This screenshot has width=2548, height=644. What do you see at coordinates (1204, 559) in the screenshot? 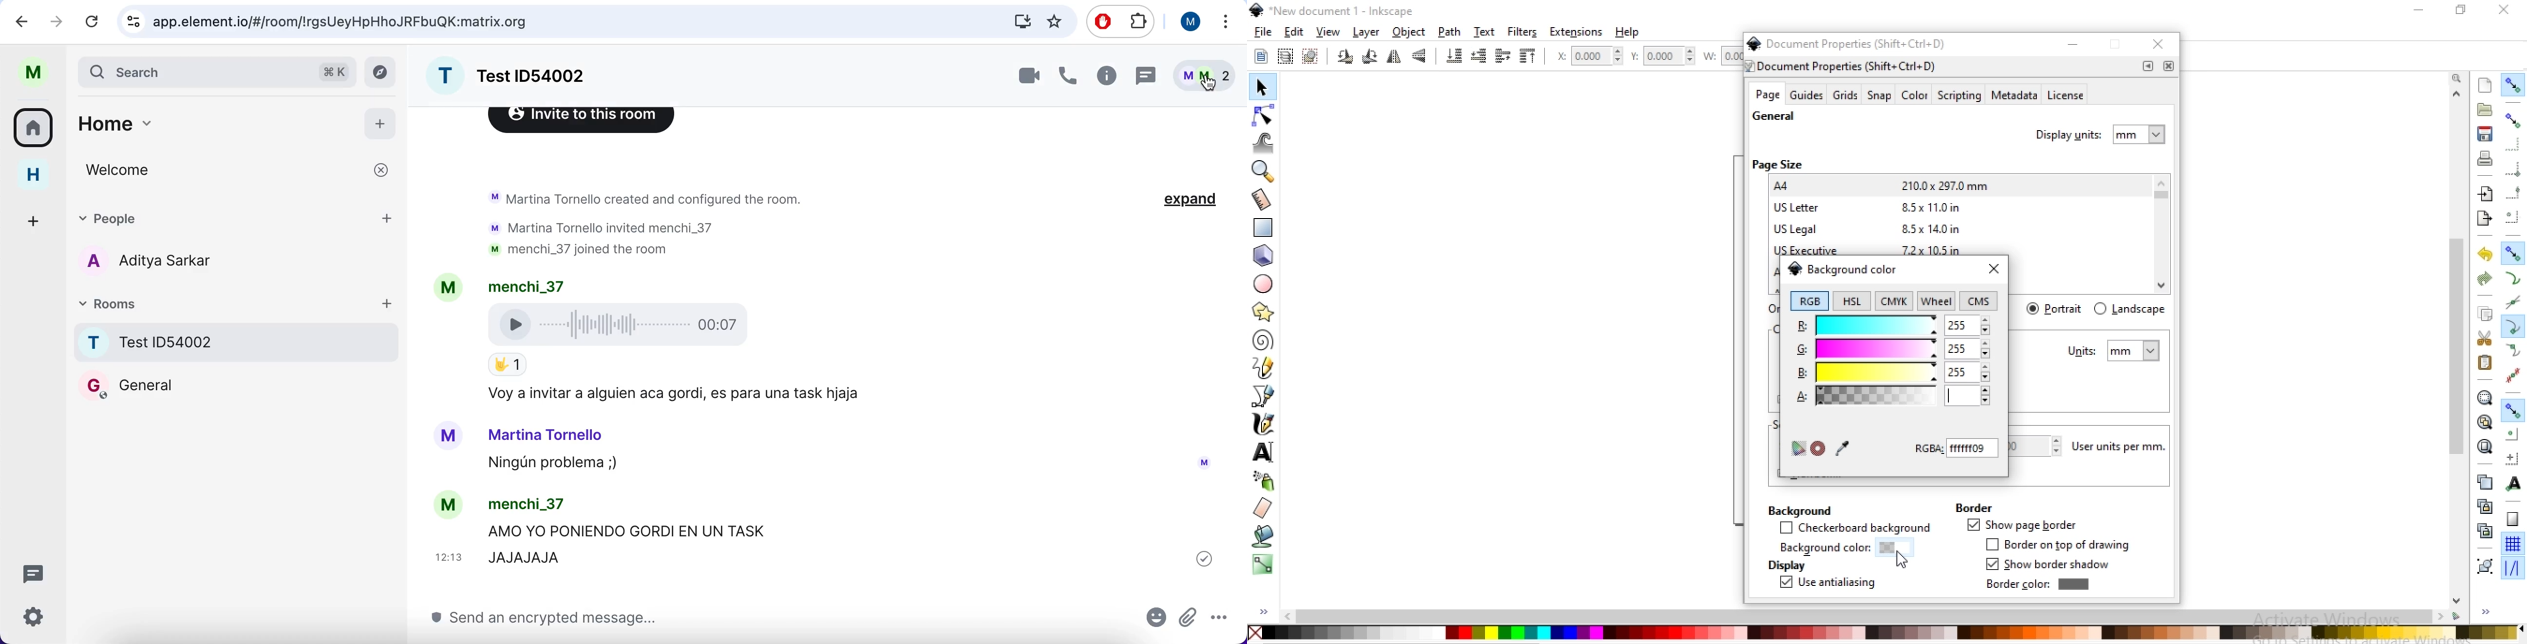
I see `sent` at bounding box center [1204, 559].